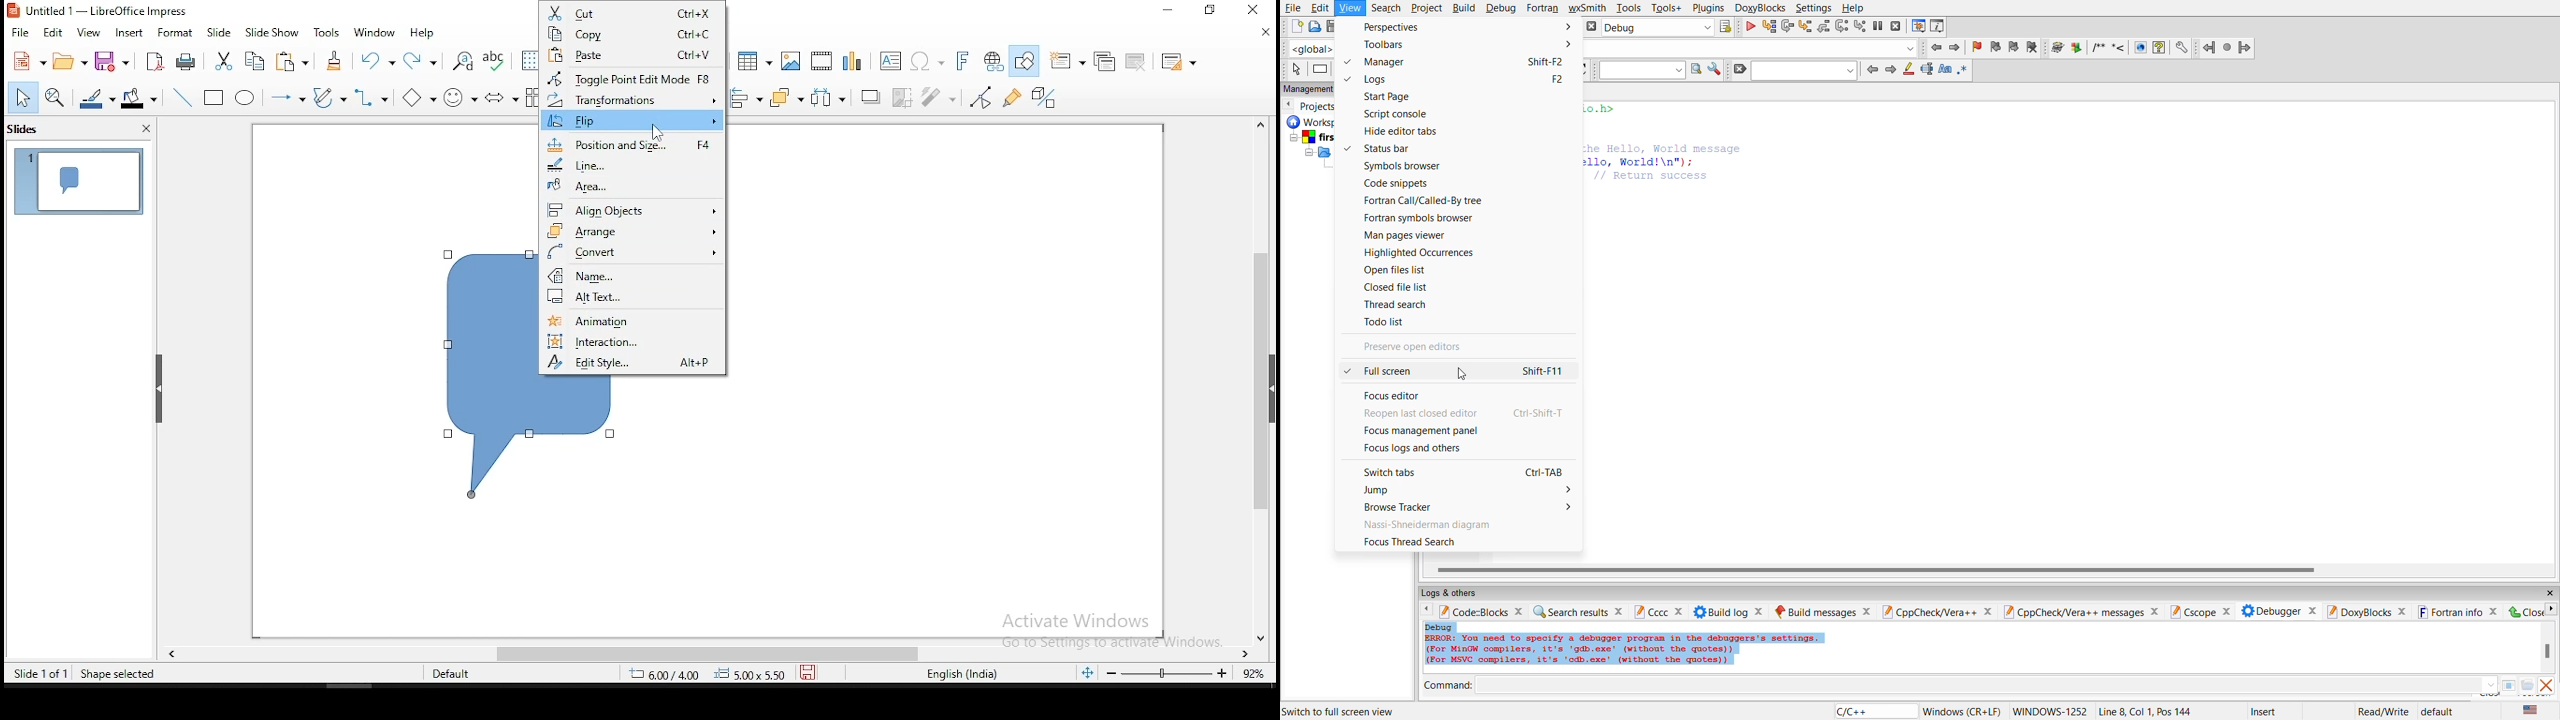 The image size is (2576, 728). What do you see at coordinates (633, 121) in the screenshot?
I see `flip` at bounding box center [633, 121].